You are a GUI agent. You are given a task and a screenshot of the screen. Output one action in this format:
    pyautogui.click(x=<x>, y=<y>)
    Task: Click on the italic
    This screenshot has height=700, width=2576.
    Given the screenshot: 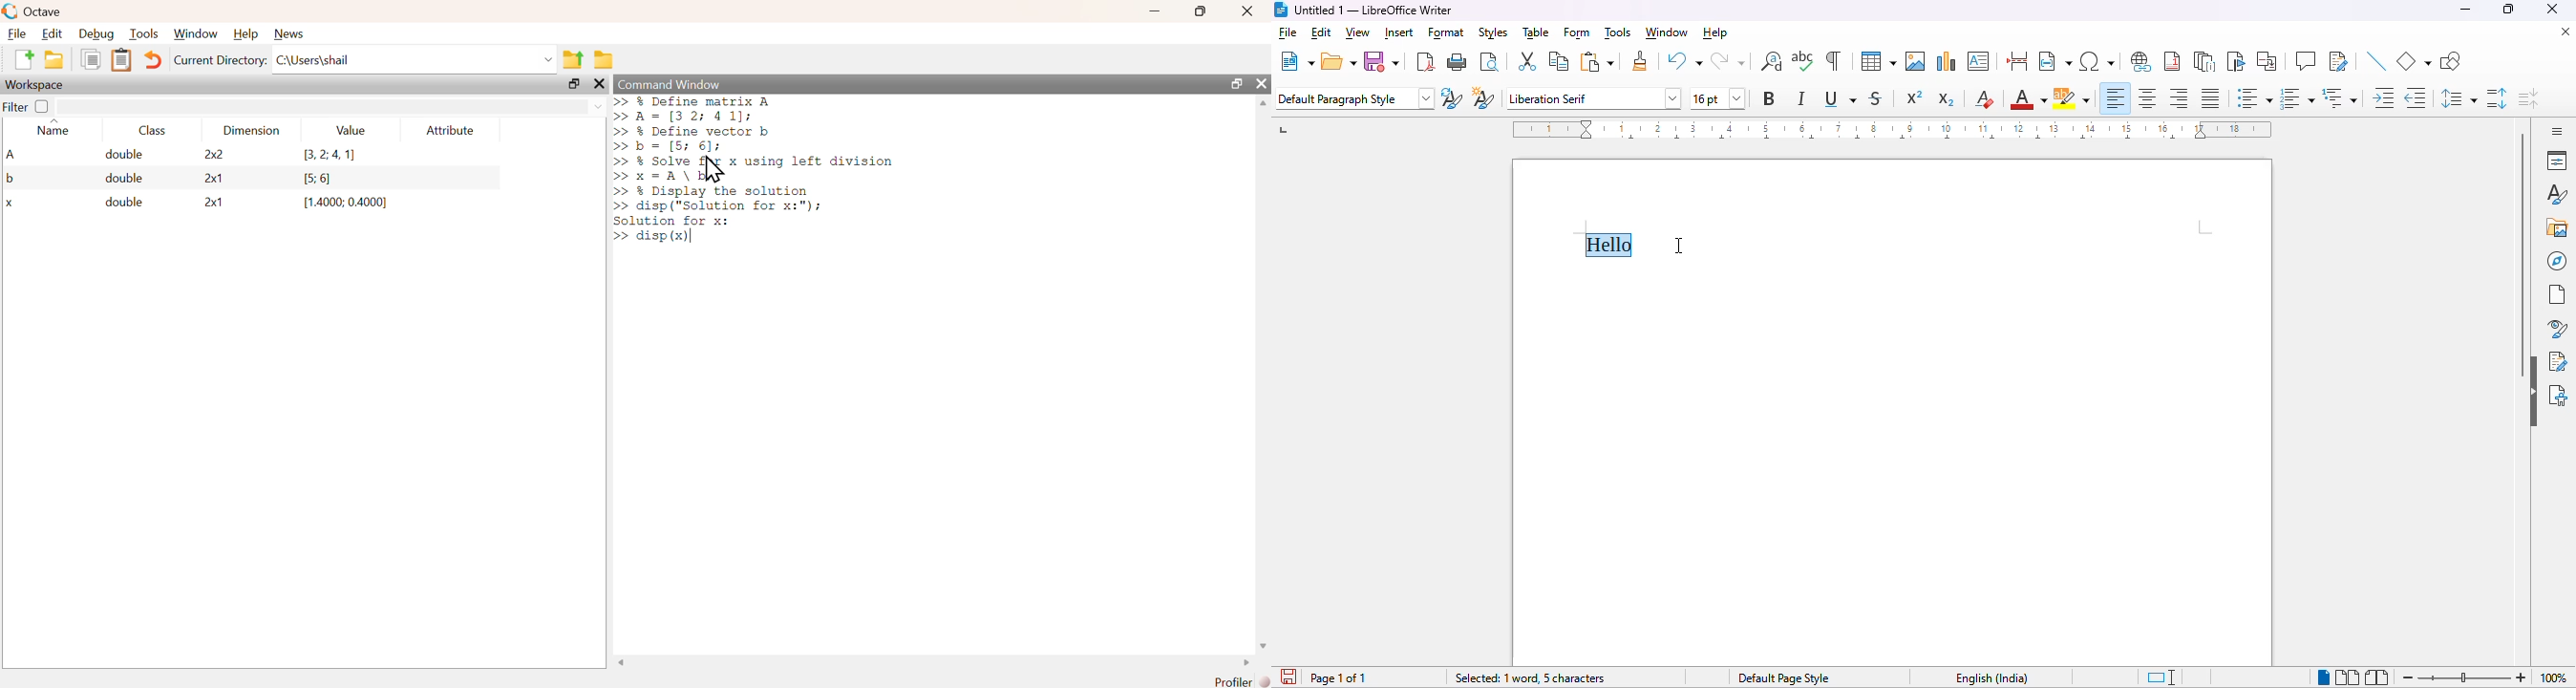 What is the action you would take?
    pyautogui.click(x=1802, y=99)
    